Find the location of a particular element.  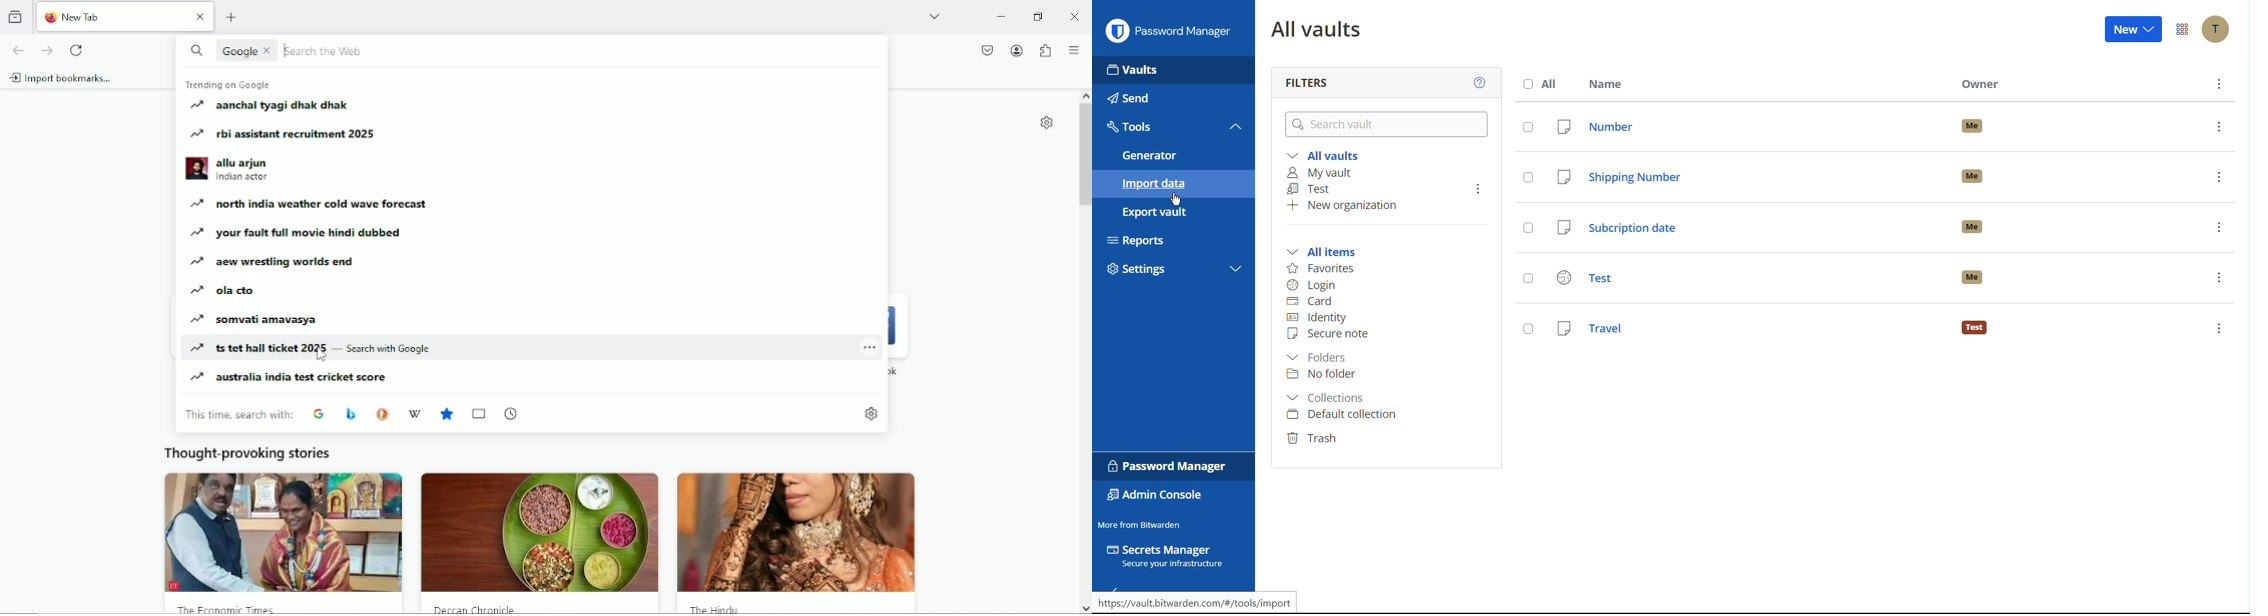

Folders is located at coordinates (1321, 358).